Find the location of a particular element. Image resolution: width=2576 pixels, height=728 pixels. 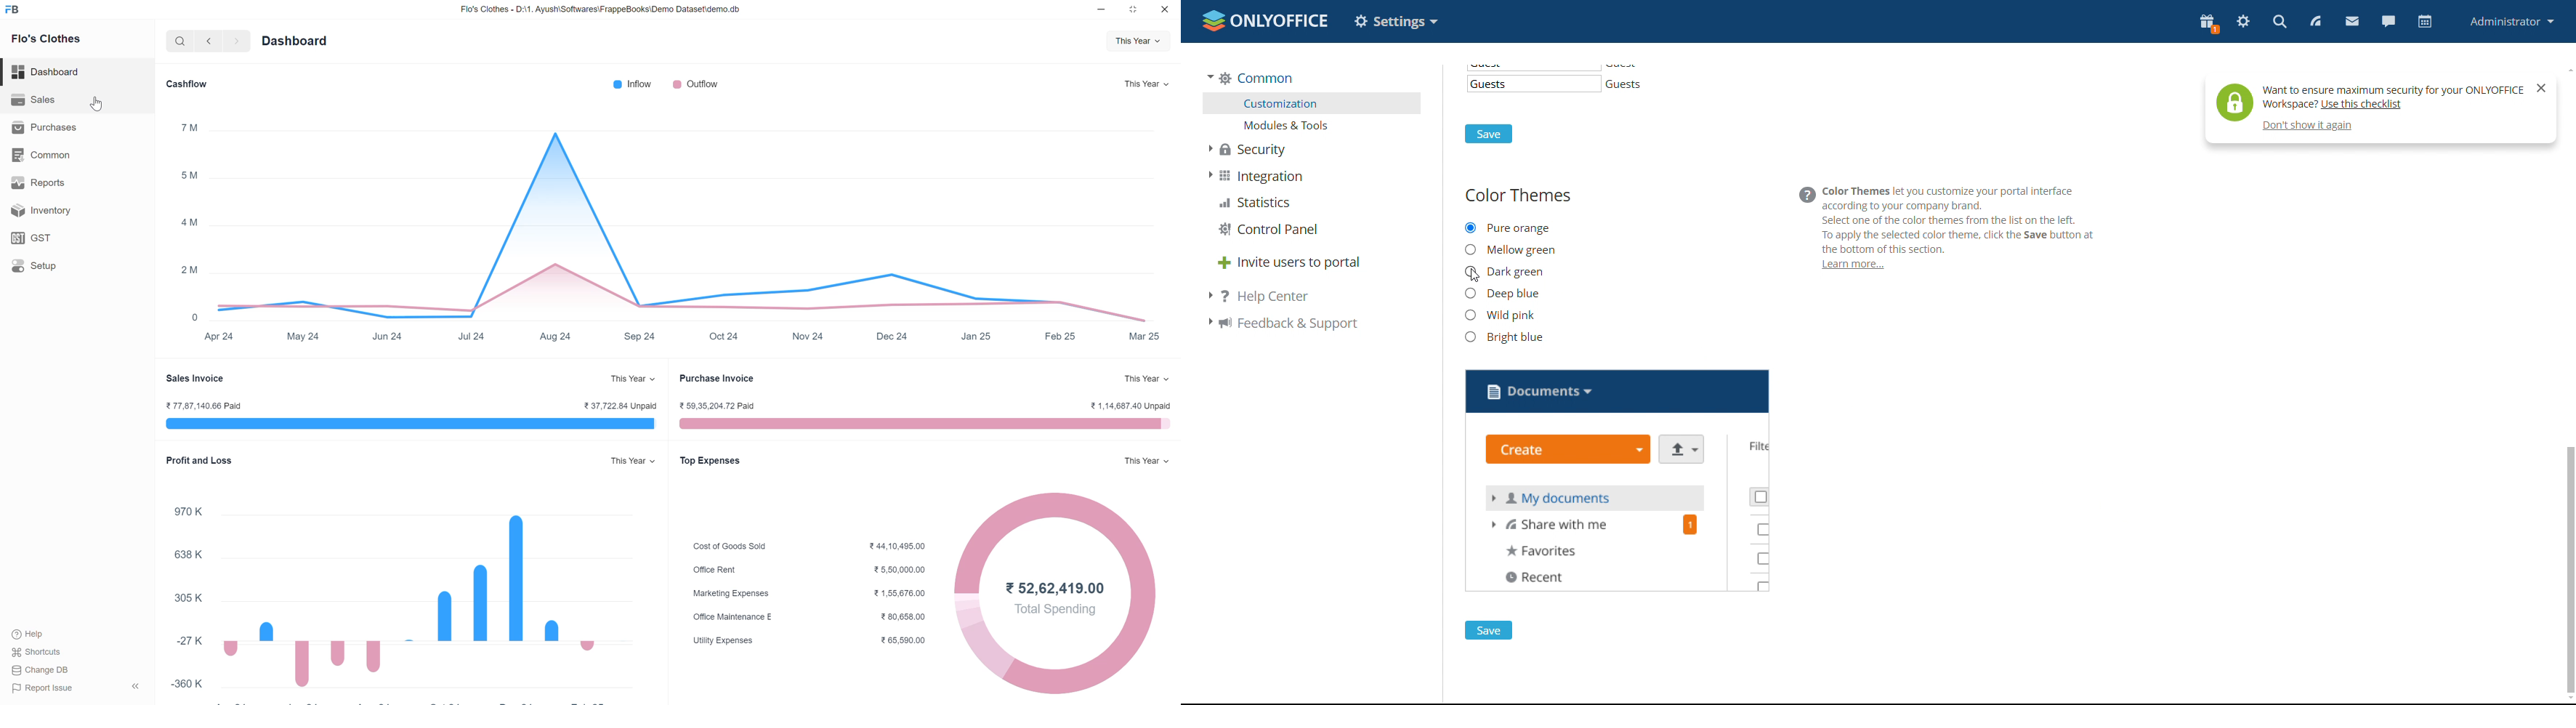

donut chart is located at coordinates (1145, 597).